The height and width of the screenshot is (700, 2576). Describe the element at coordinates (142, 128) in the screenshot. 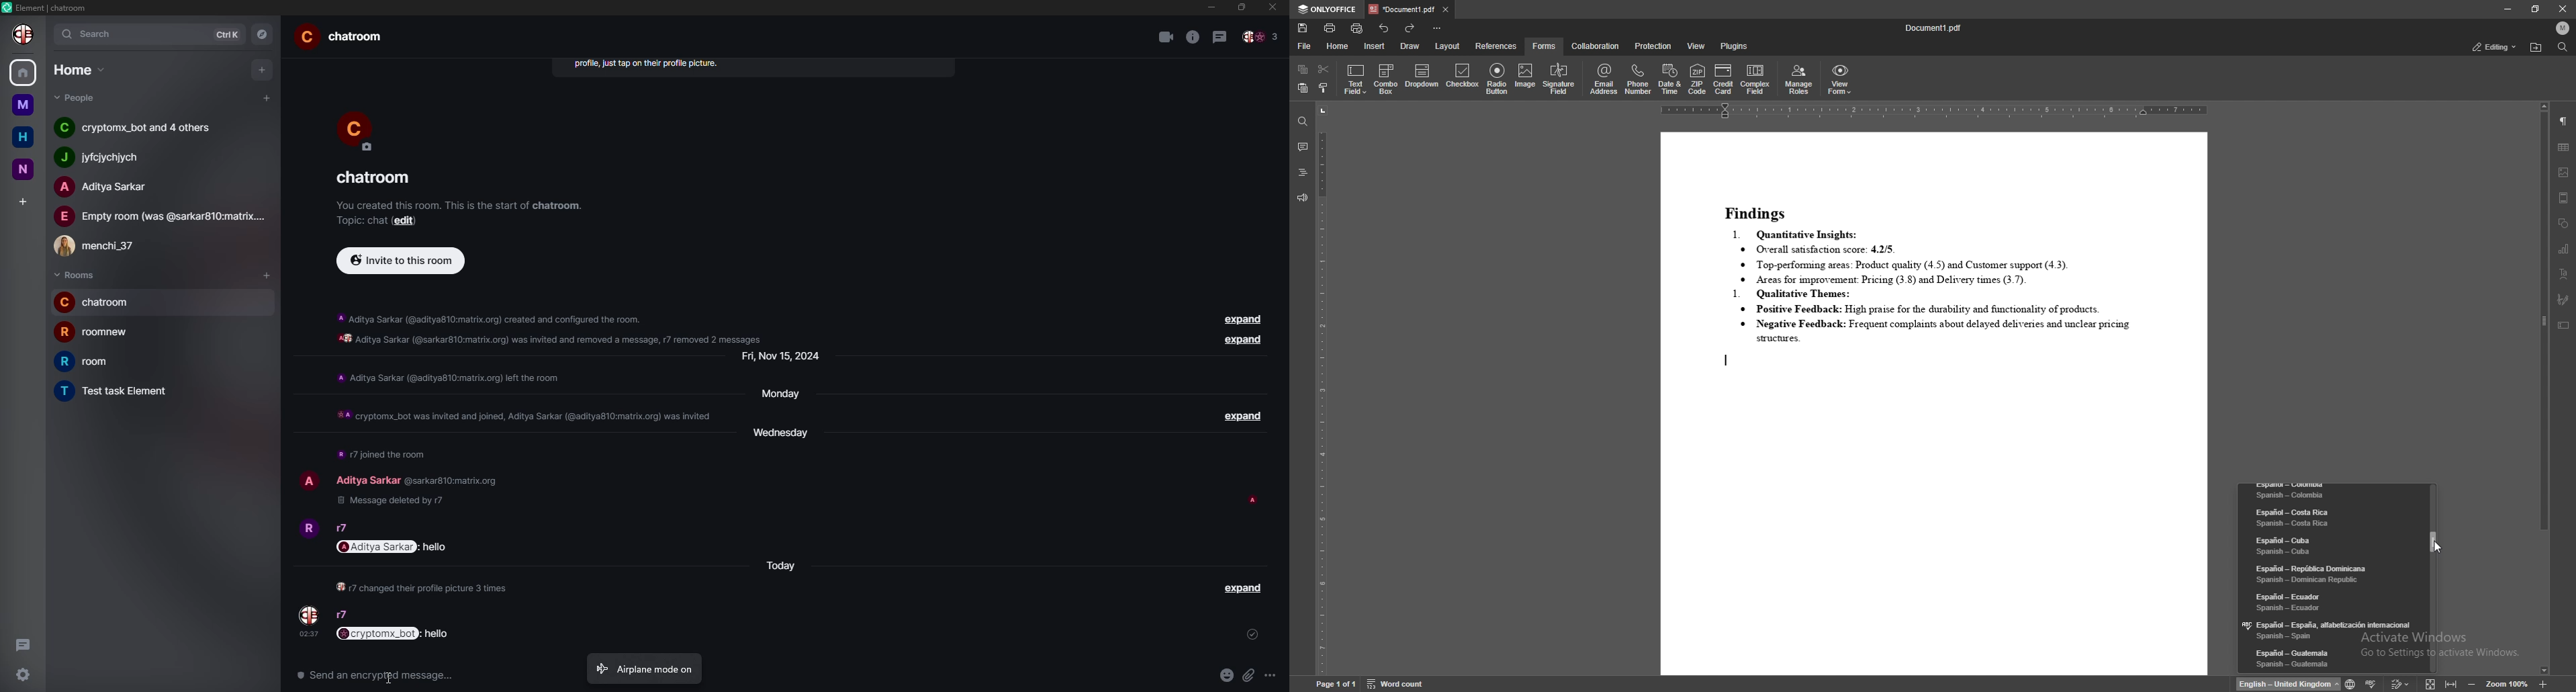

I see `people` at that location.